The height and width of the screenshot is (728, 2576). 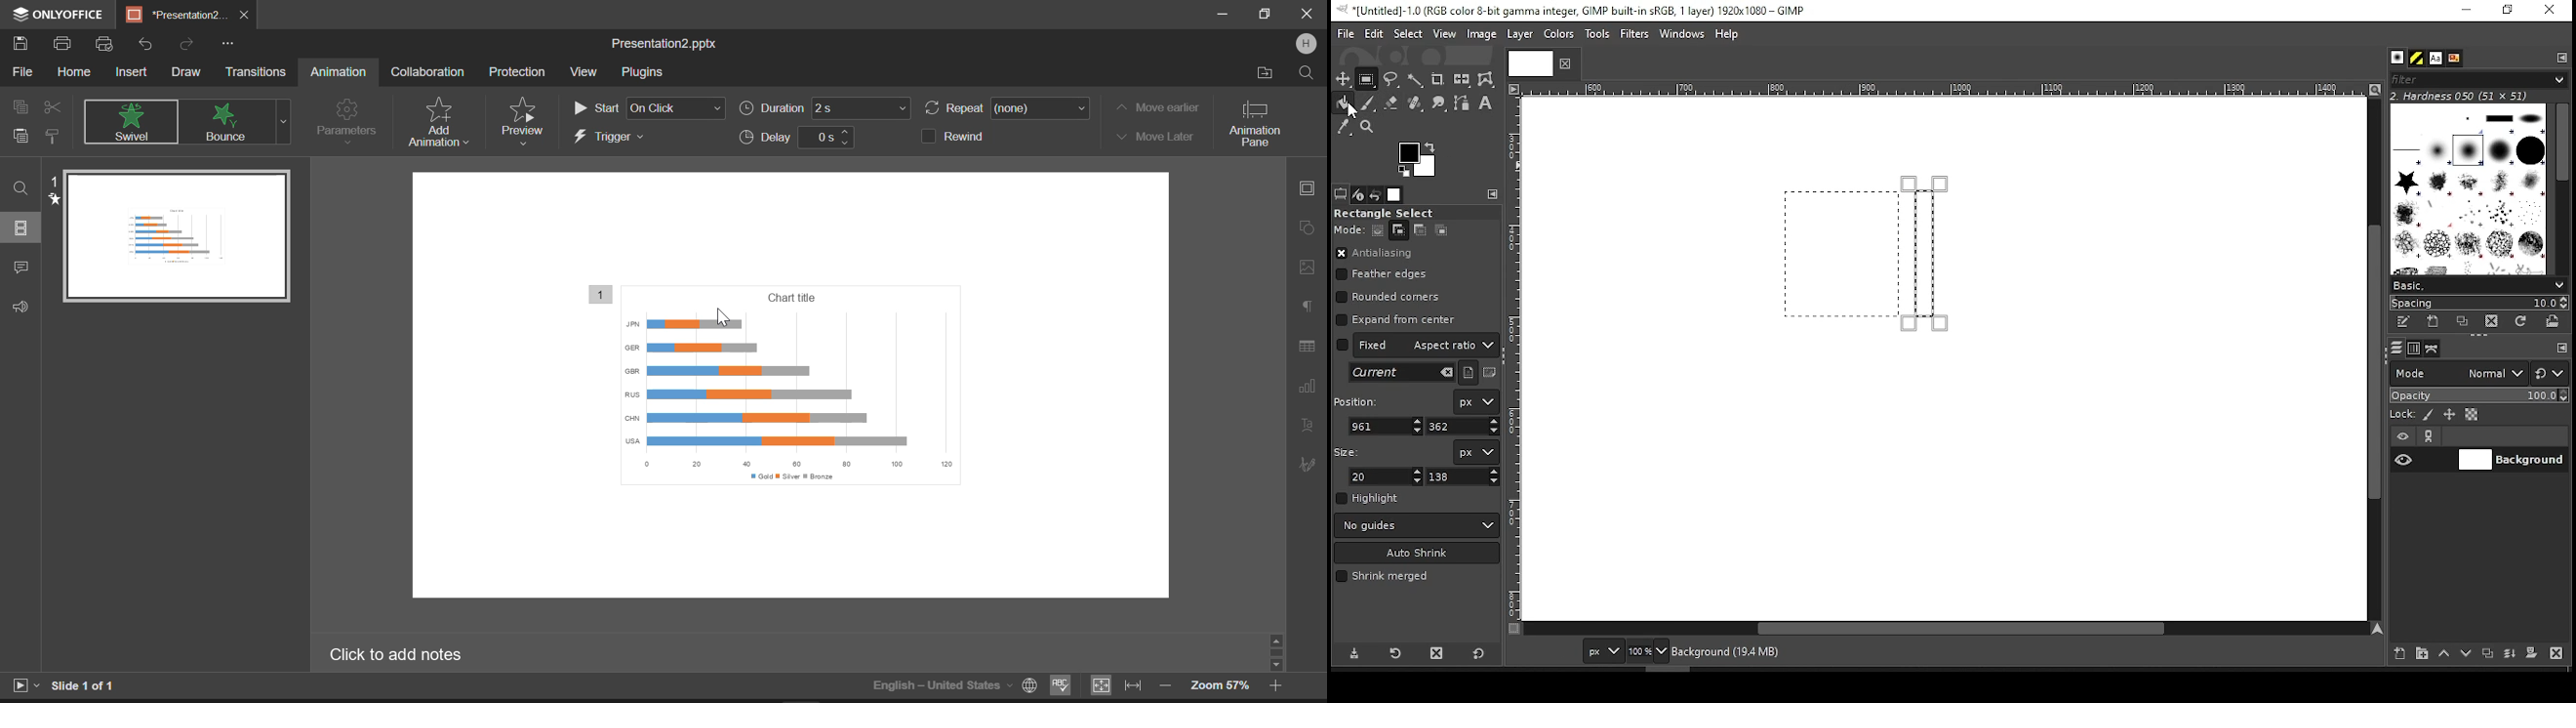 I want to click on merge layer, so click(x=2510, y=654).